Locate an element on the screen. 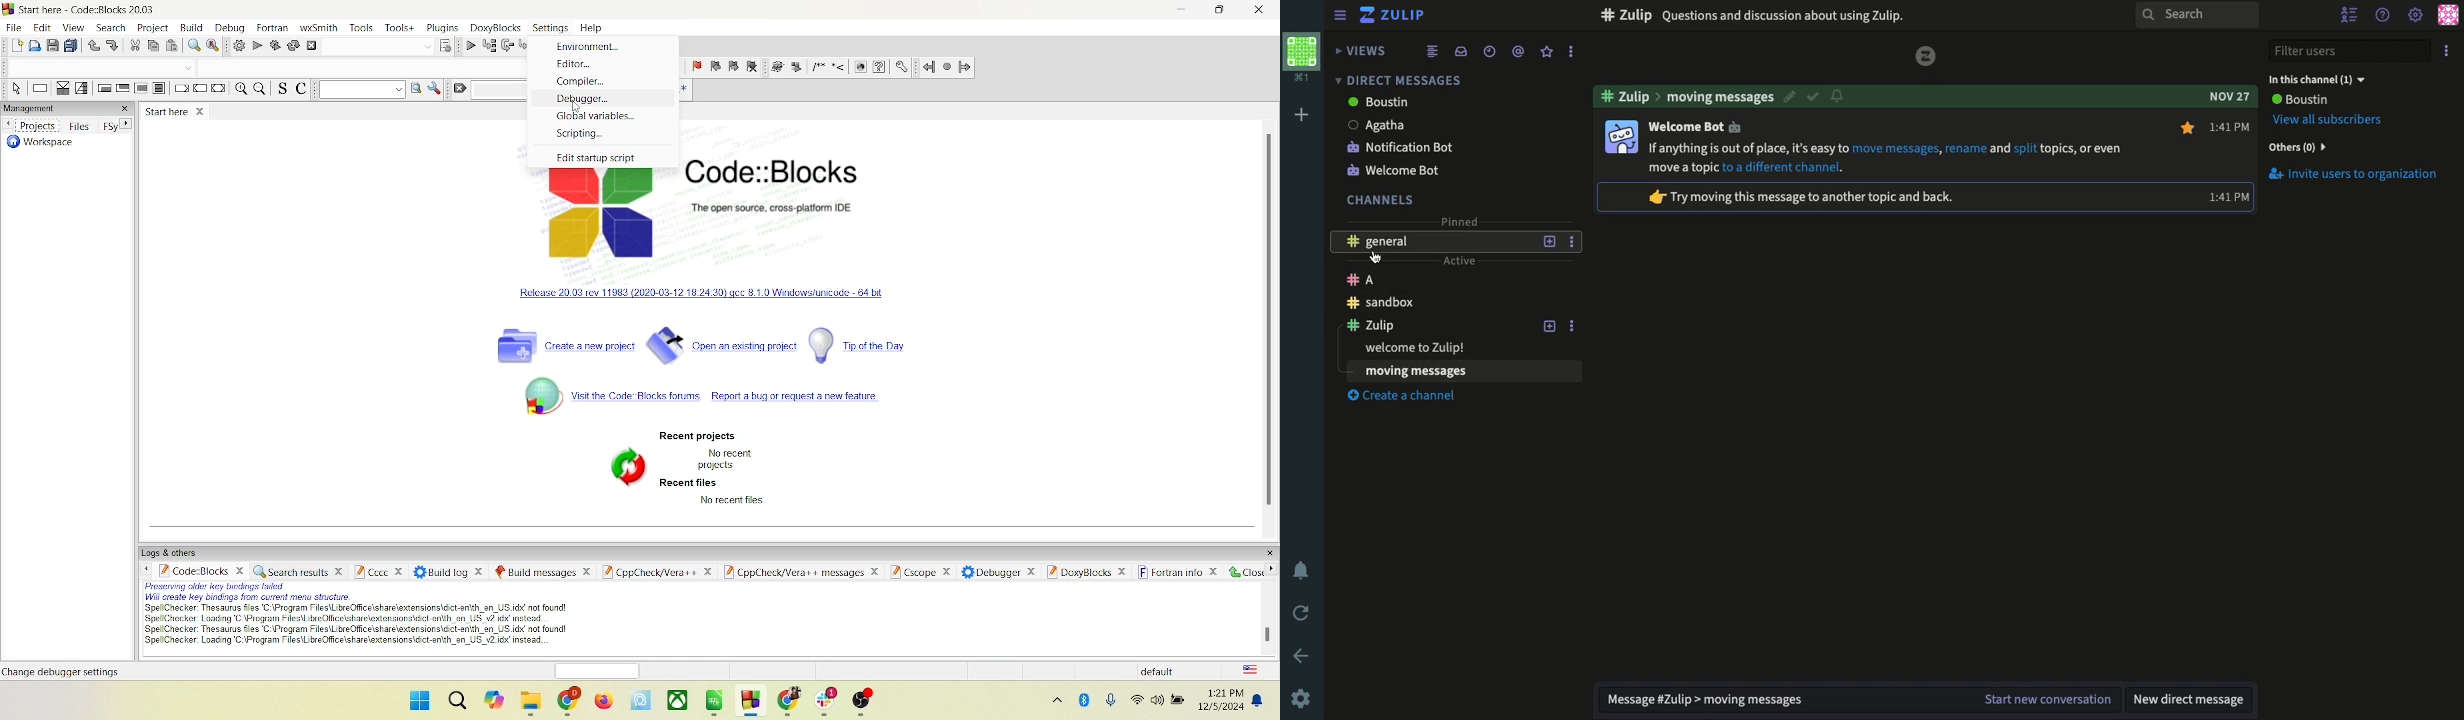 Image resolution: width=2464 pixels, height=728 pixels. jump forward is located at coordinates (967, 67).